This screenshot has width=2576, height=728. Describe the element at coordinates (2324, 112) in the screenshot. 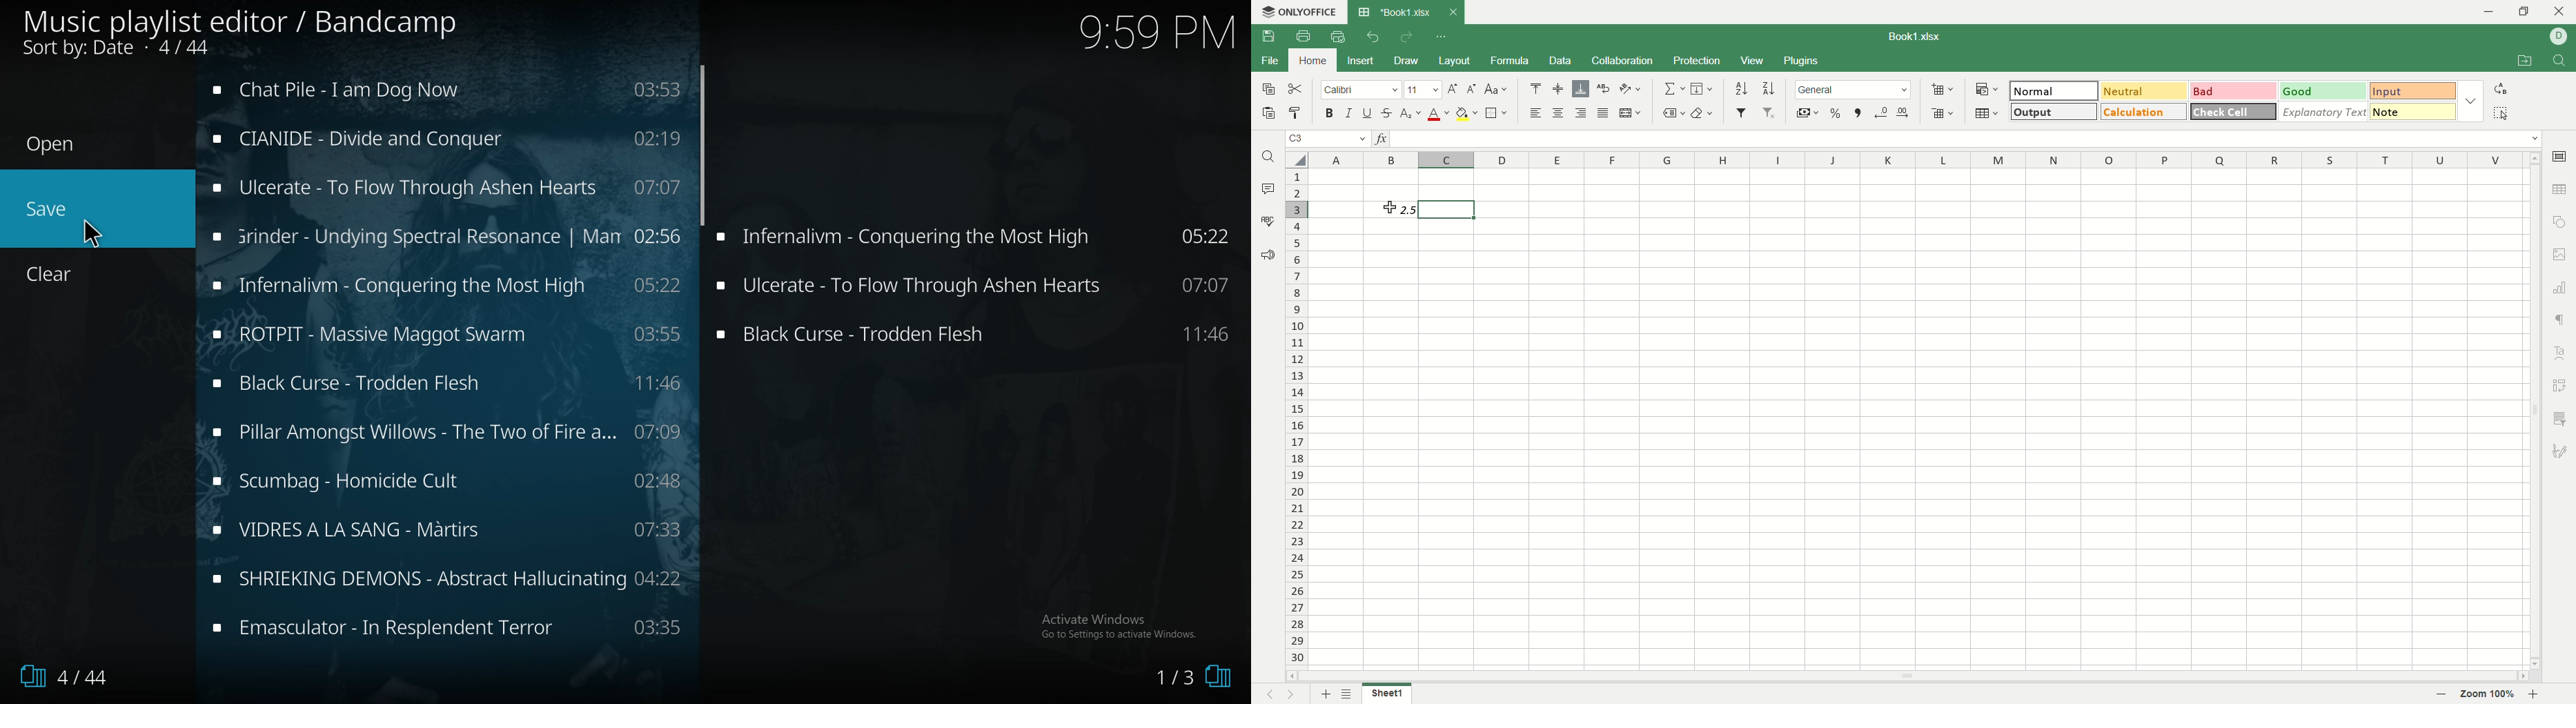

I see `explanatory test` at that location.